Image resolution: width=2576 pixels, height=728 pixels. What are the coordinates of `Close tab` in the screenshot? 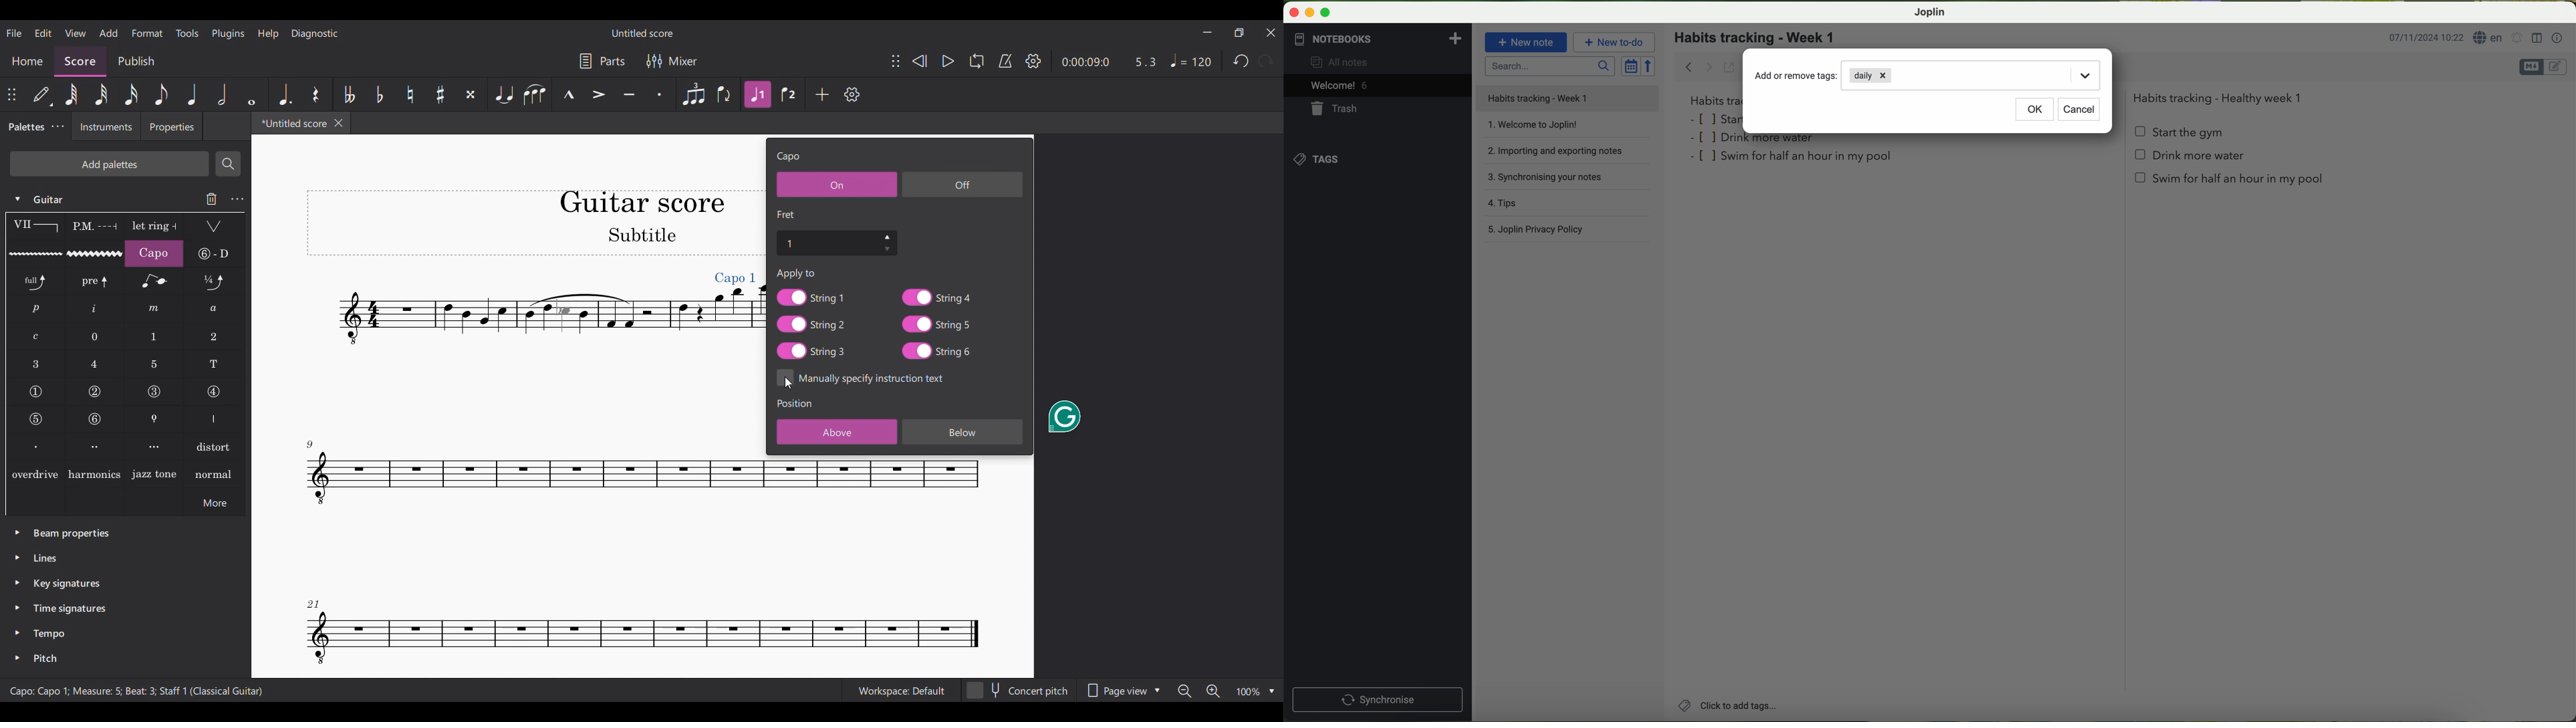 It's located at (339, 123).